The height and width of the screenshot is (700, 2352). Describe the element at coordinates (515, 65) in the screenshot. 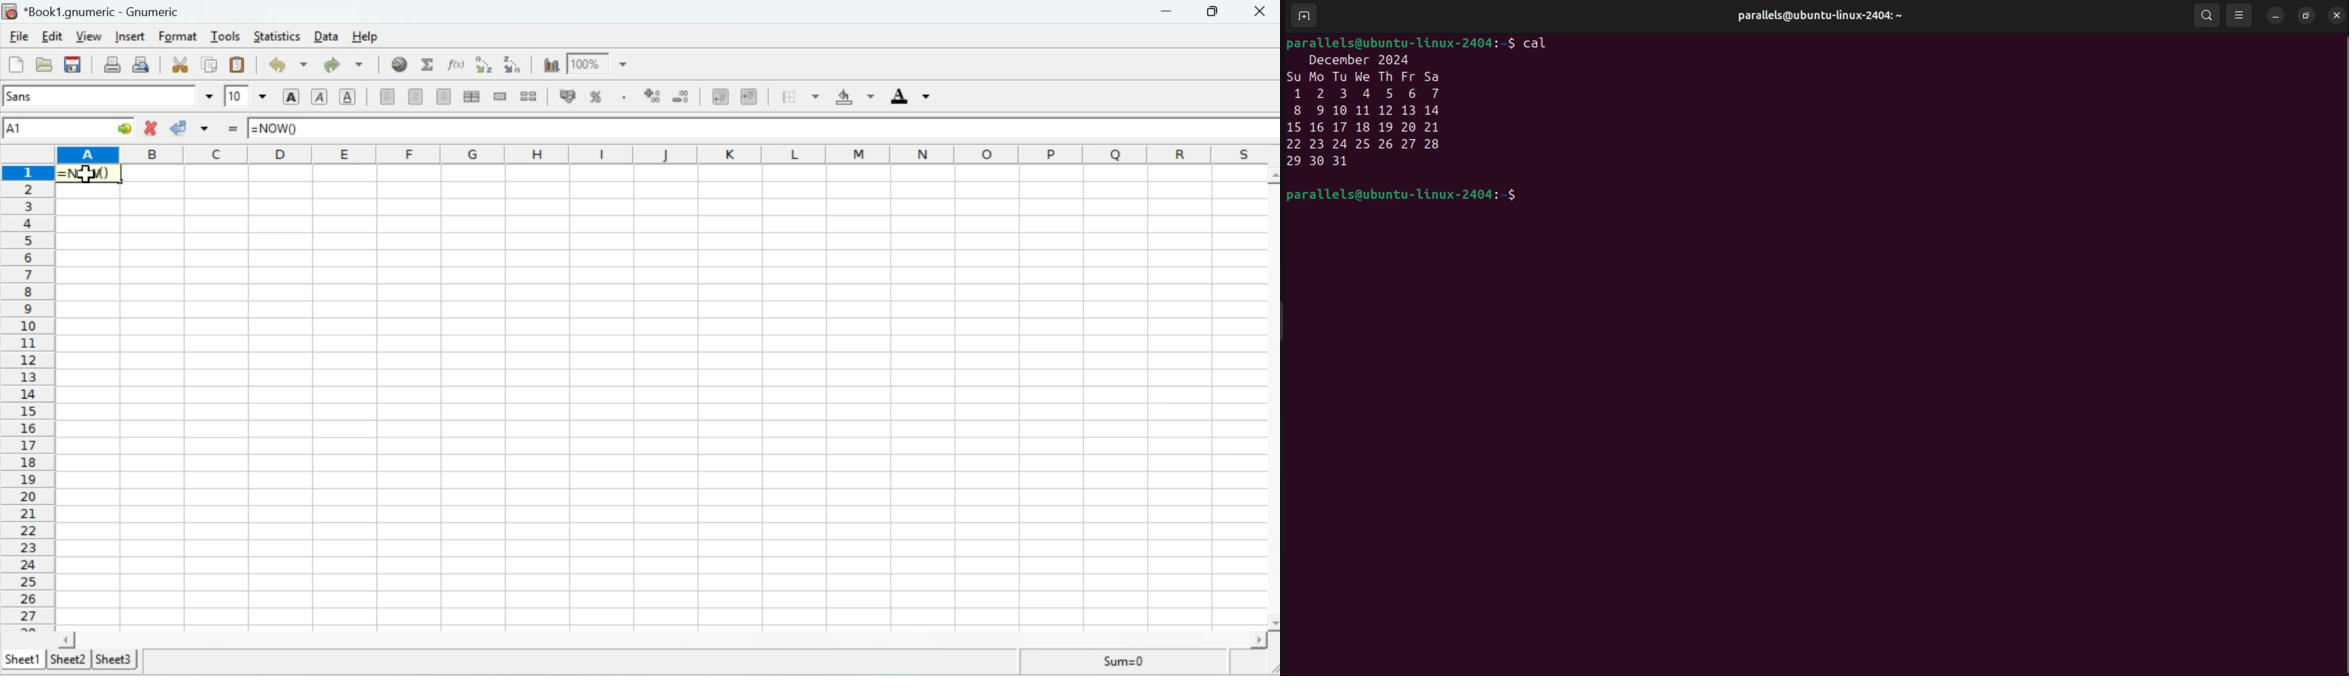

I see `Sort by descending` at that location.